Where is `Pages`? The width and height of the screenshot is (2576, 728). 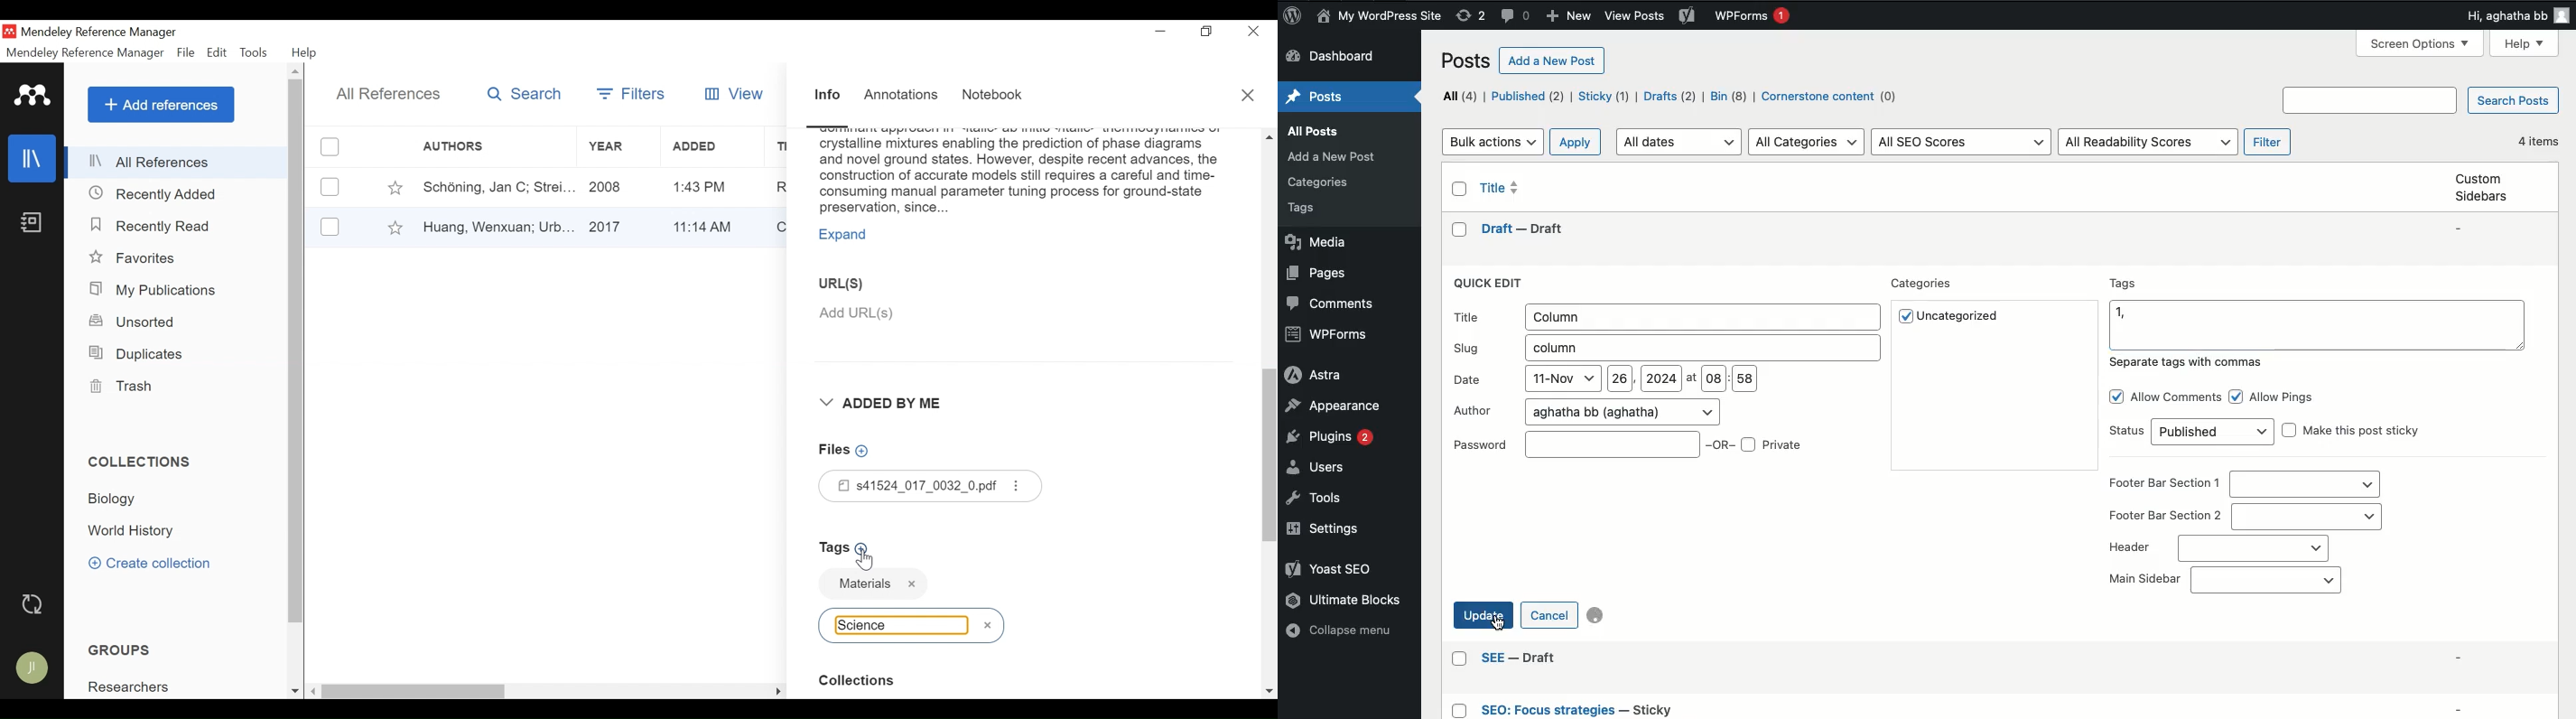
Pages is located at coordinates (1320, 275).